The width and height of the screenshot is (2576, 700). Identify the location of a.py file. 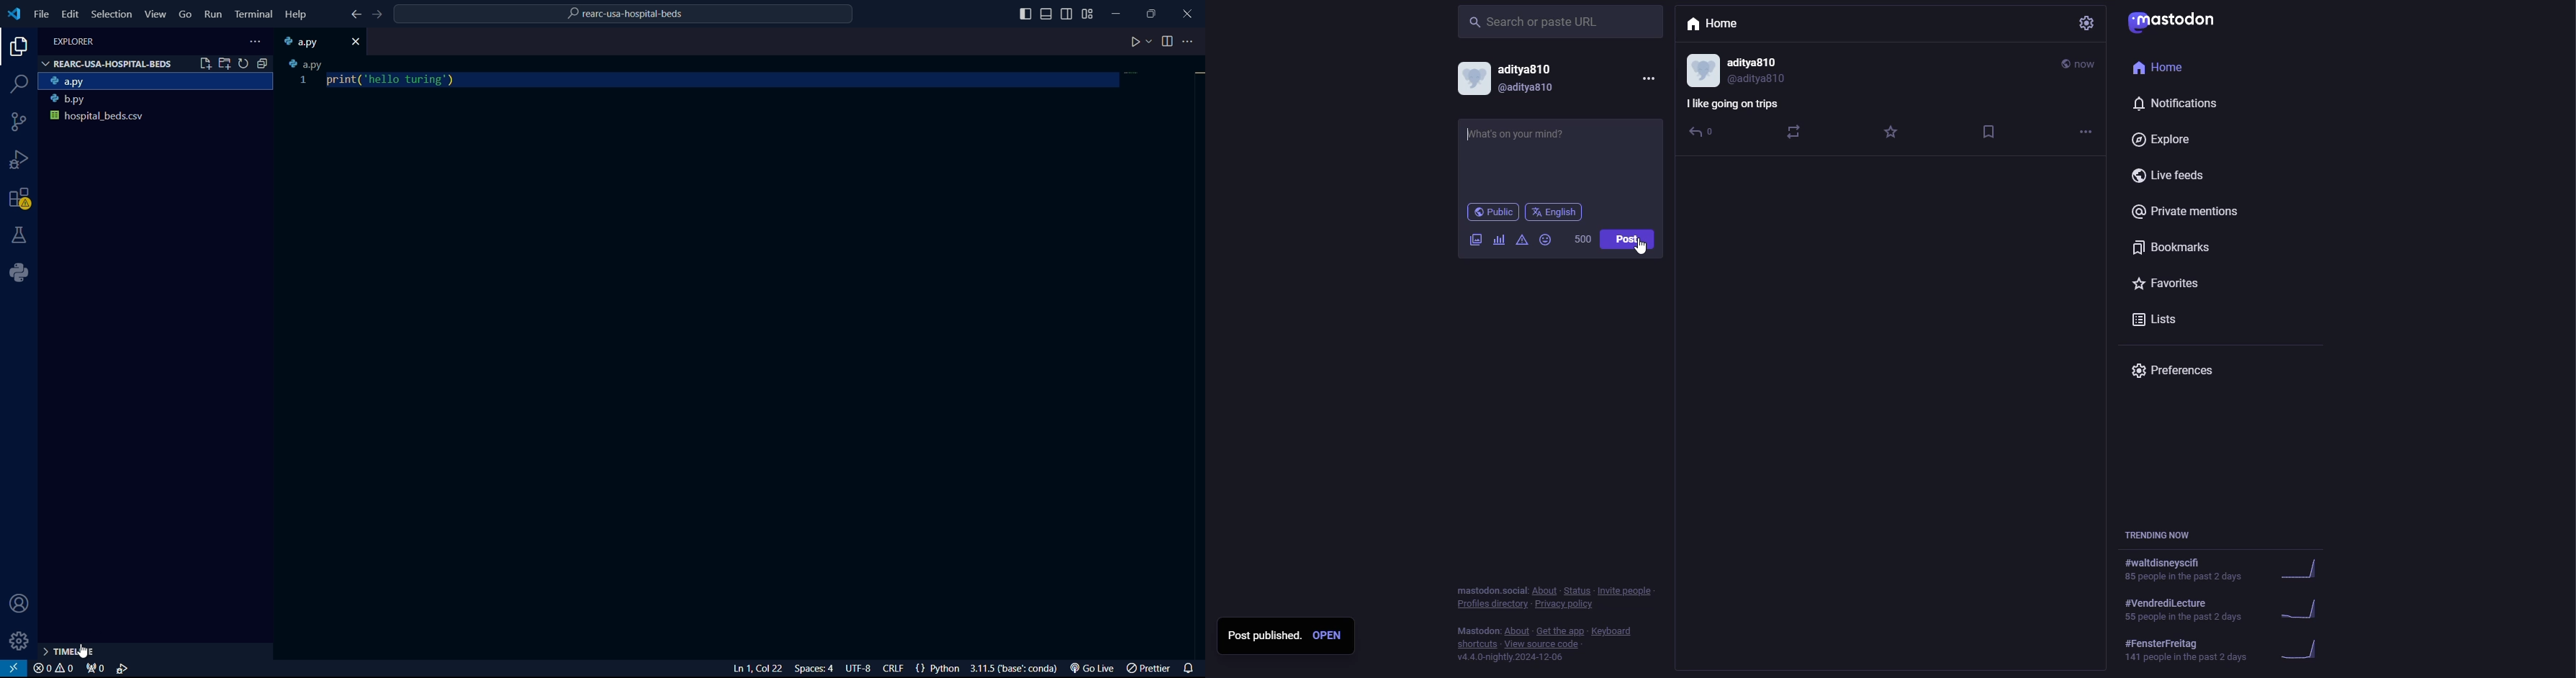
(157, 82).